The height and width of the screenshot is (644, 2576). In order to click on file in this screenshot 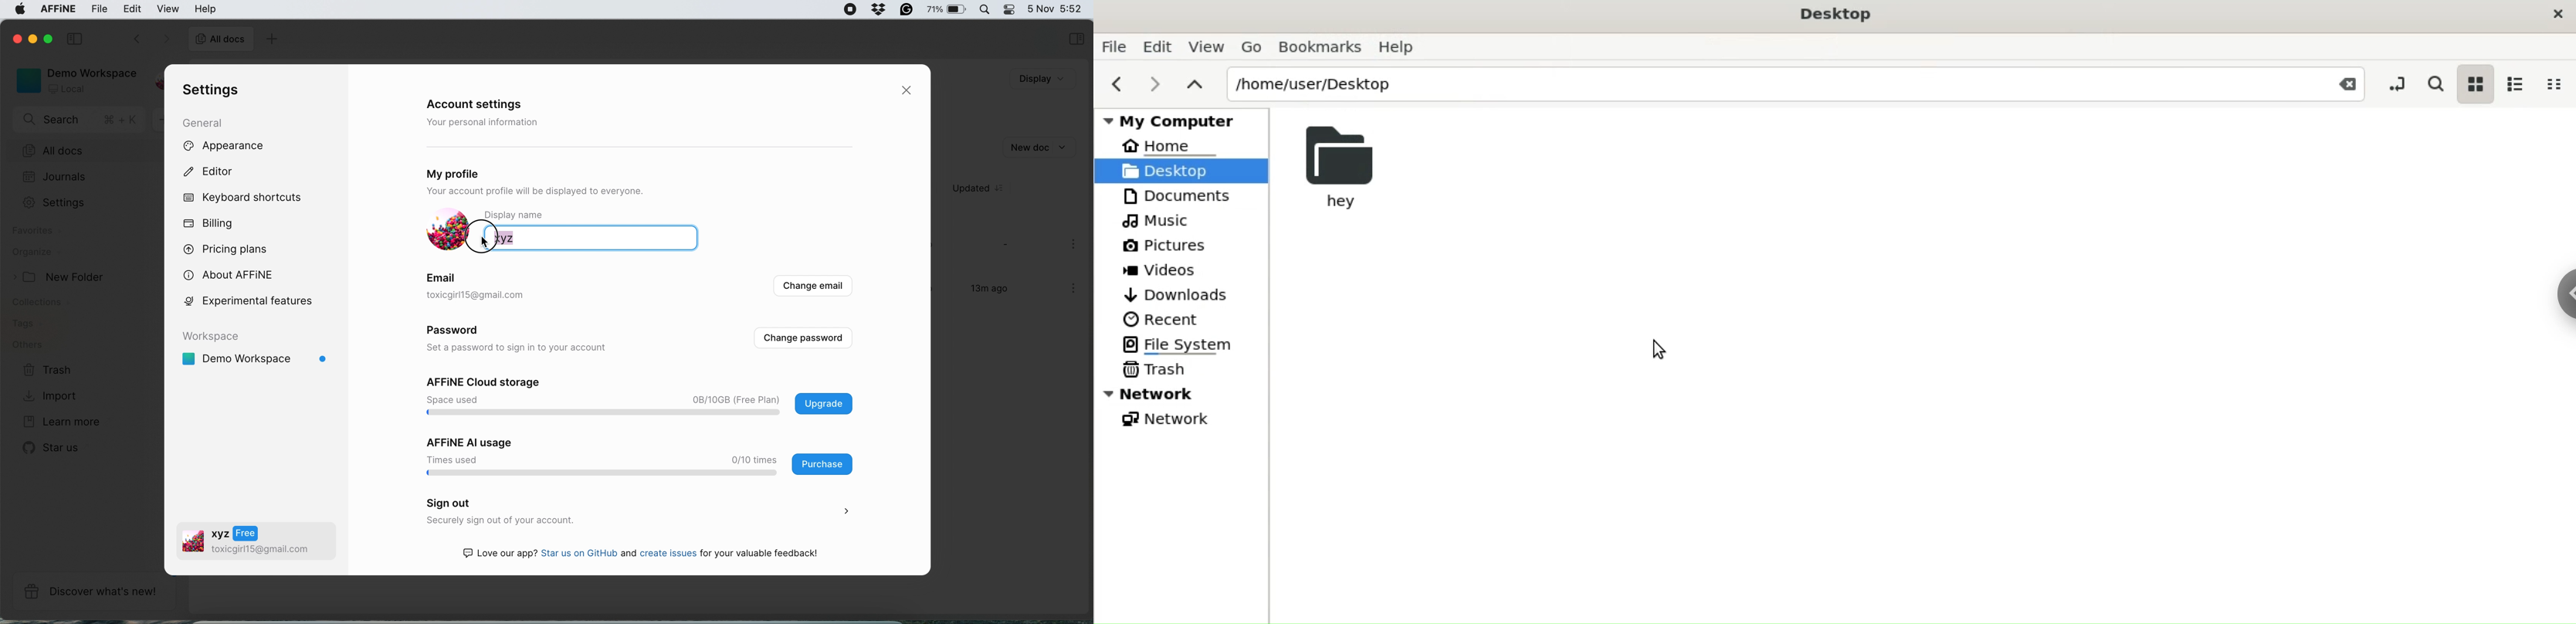, I will do `click(100, 9)`.